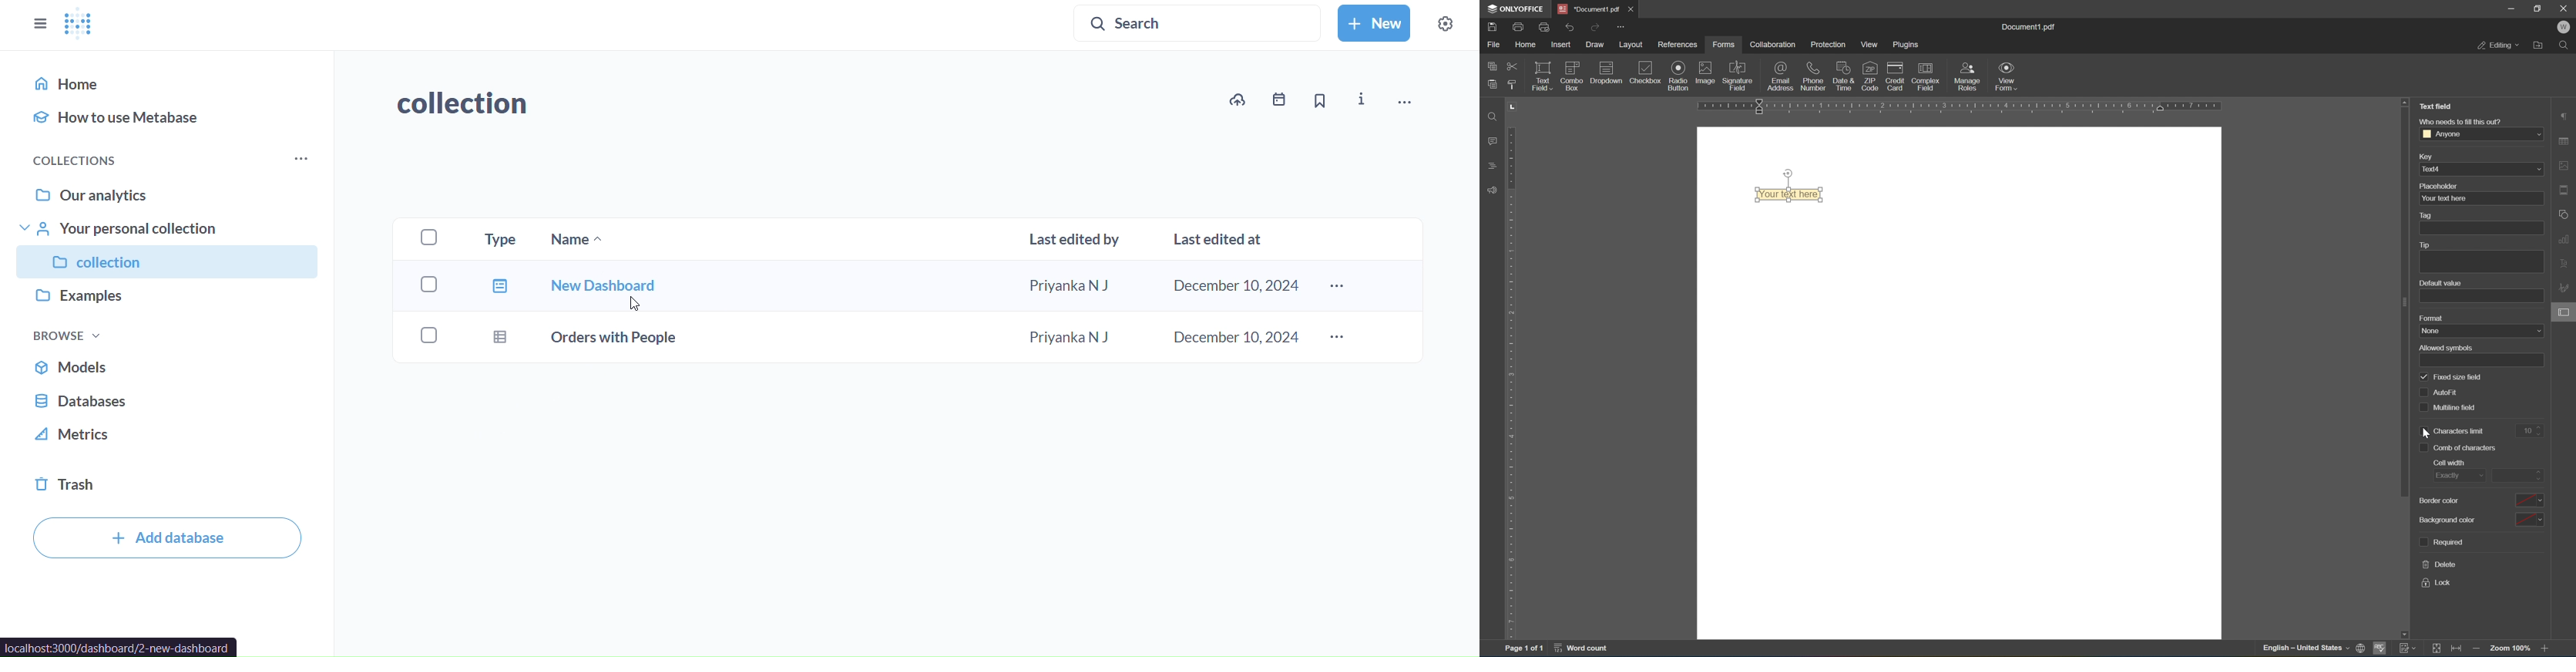  Describe the element at coordinates (2468, 448) in the screenshot. I see `comb of characters` at that location.